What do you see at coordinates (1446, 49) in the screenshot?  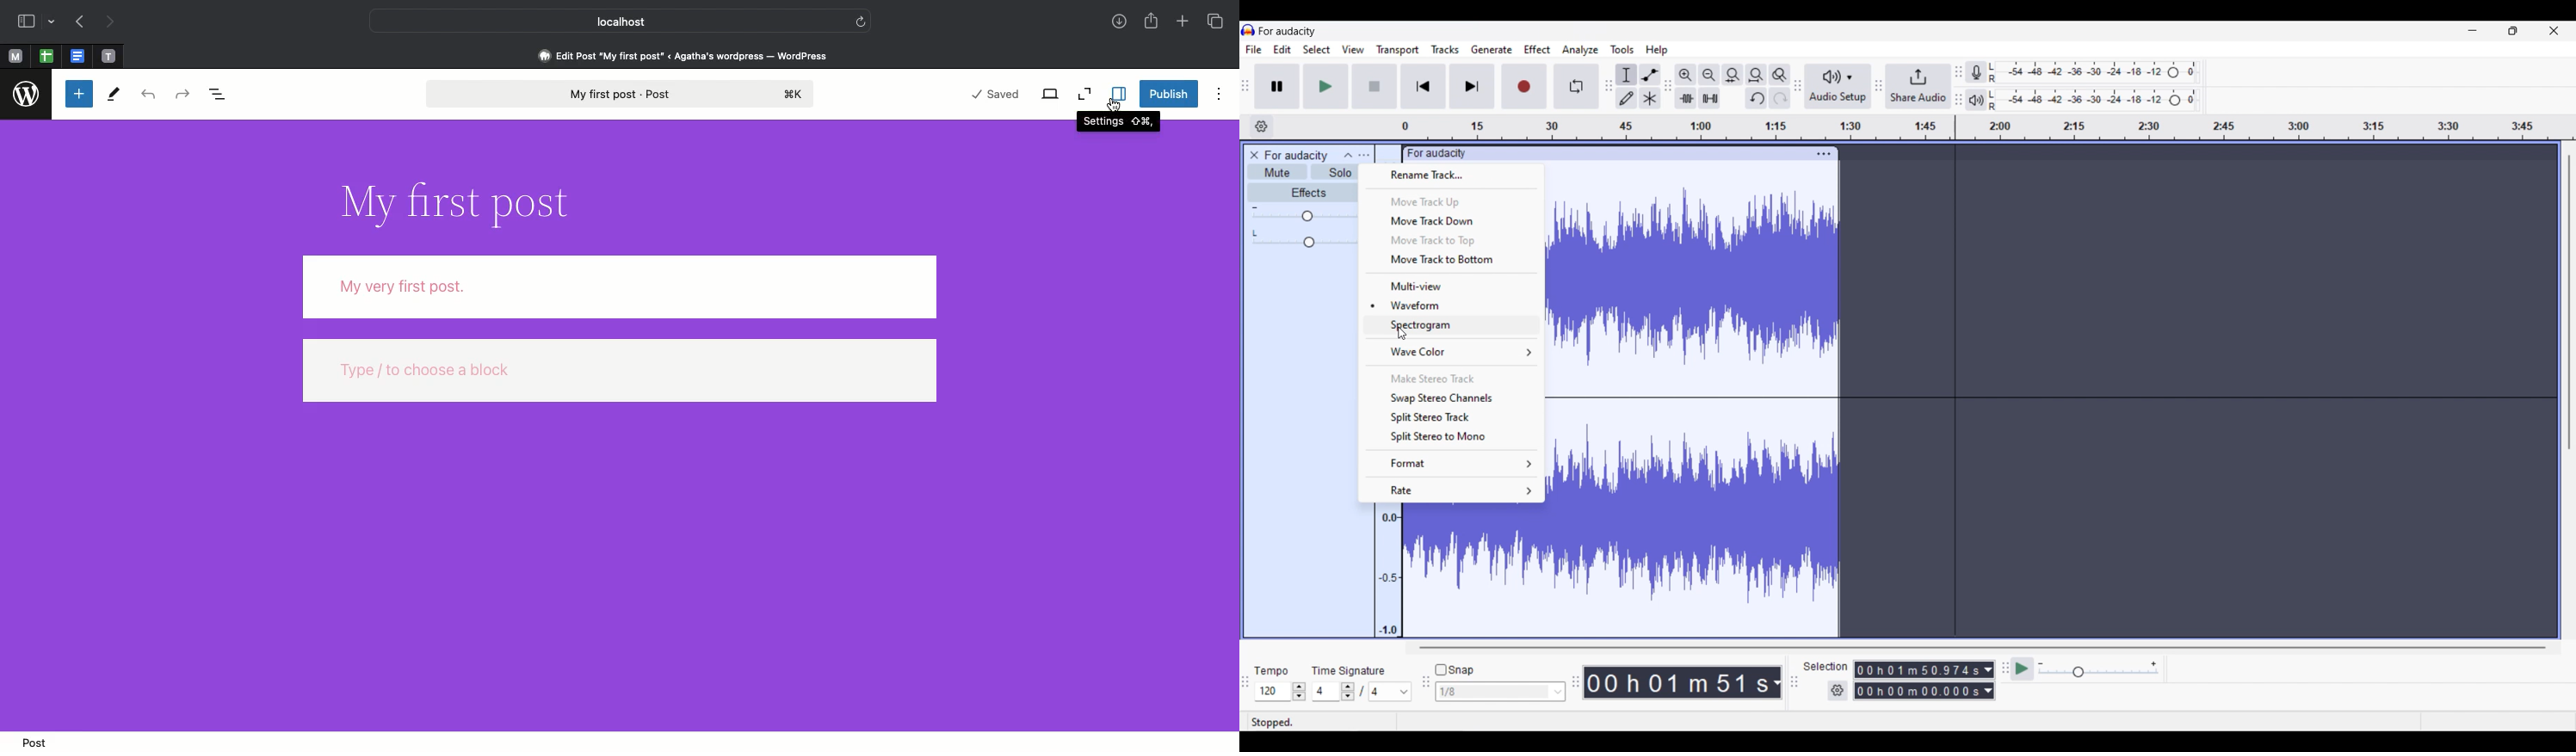 I see `Tracks menu` at bounding box center [1446, 49].